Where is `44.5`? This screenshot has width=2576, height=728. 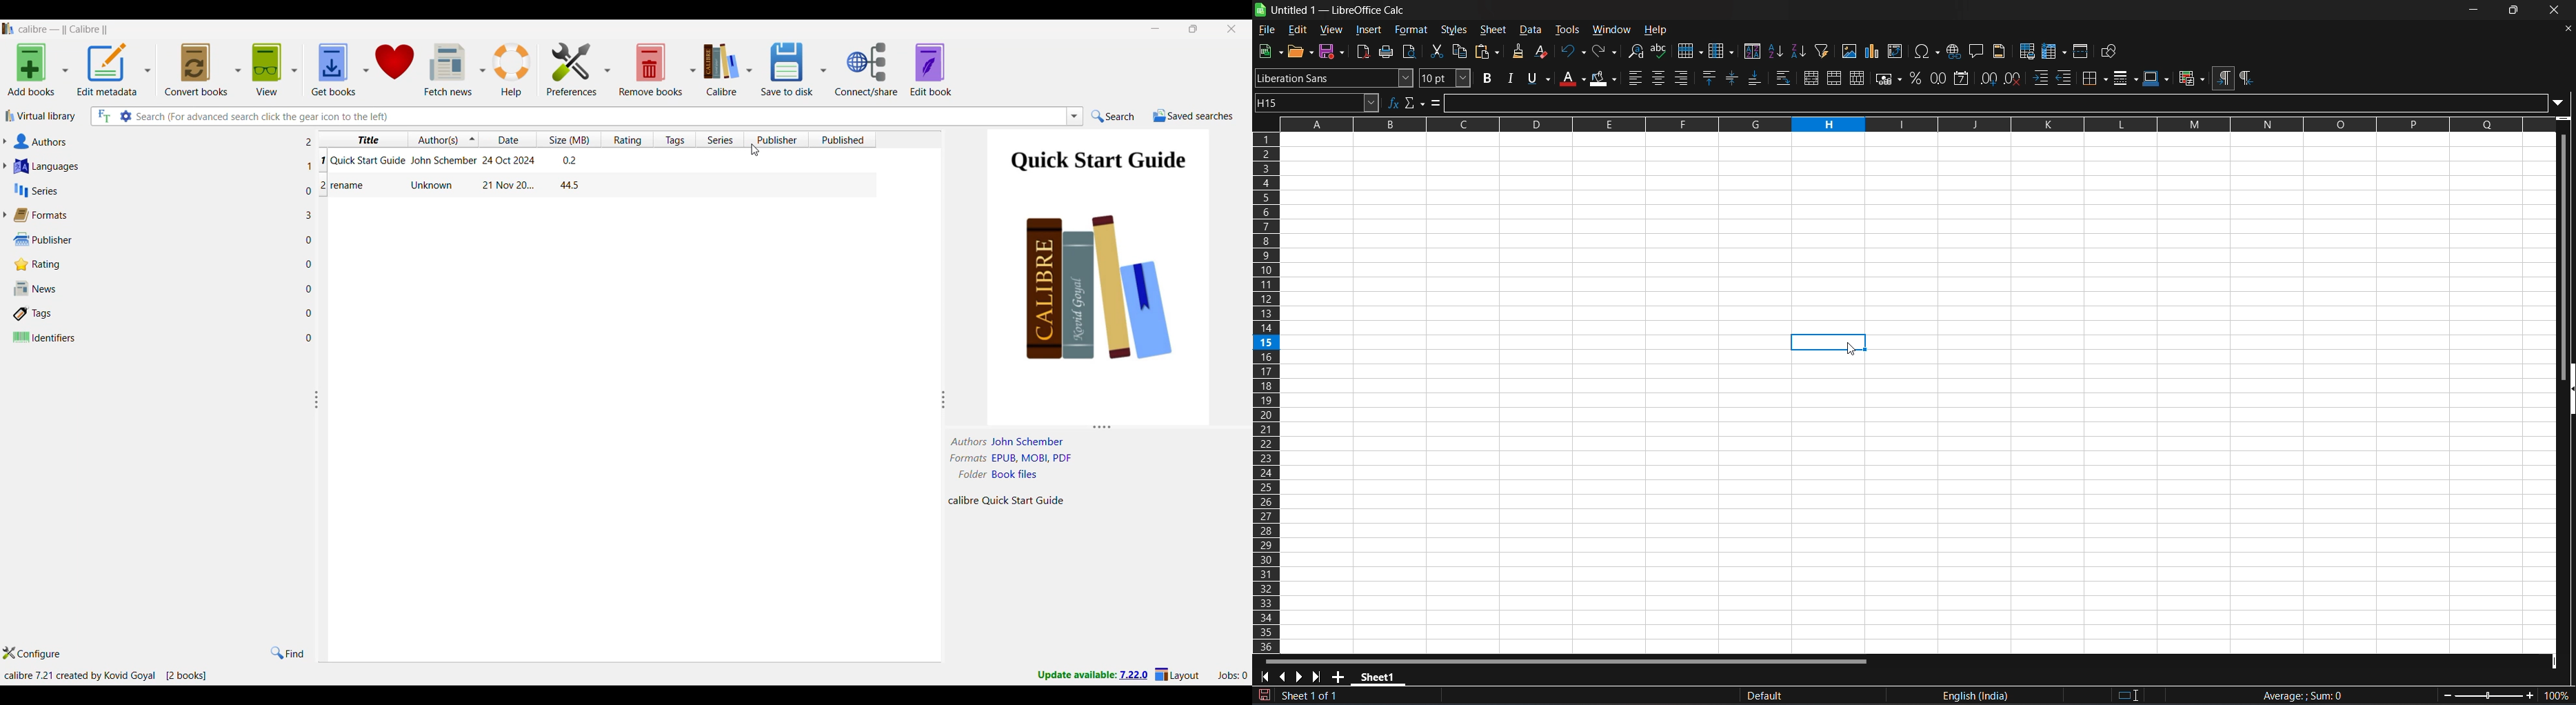 44.5 is located at coordinates (570, 185).